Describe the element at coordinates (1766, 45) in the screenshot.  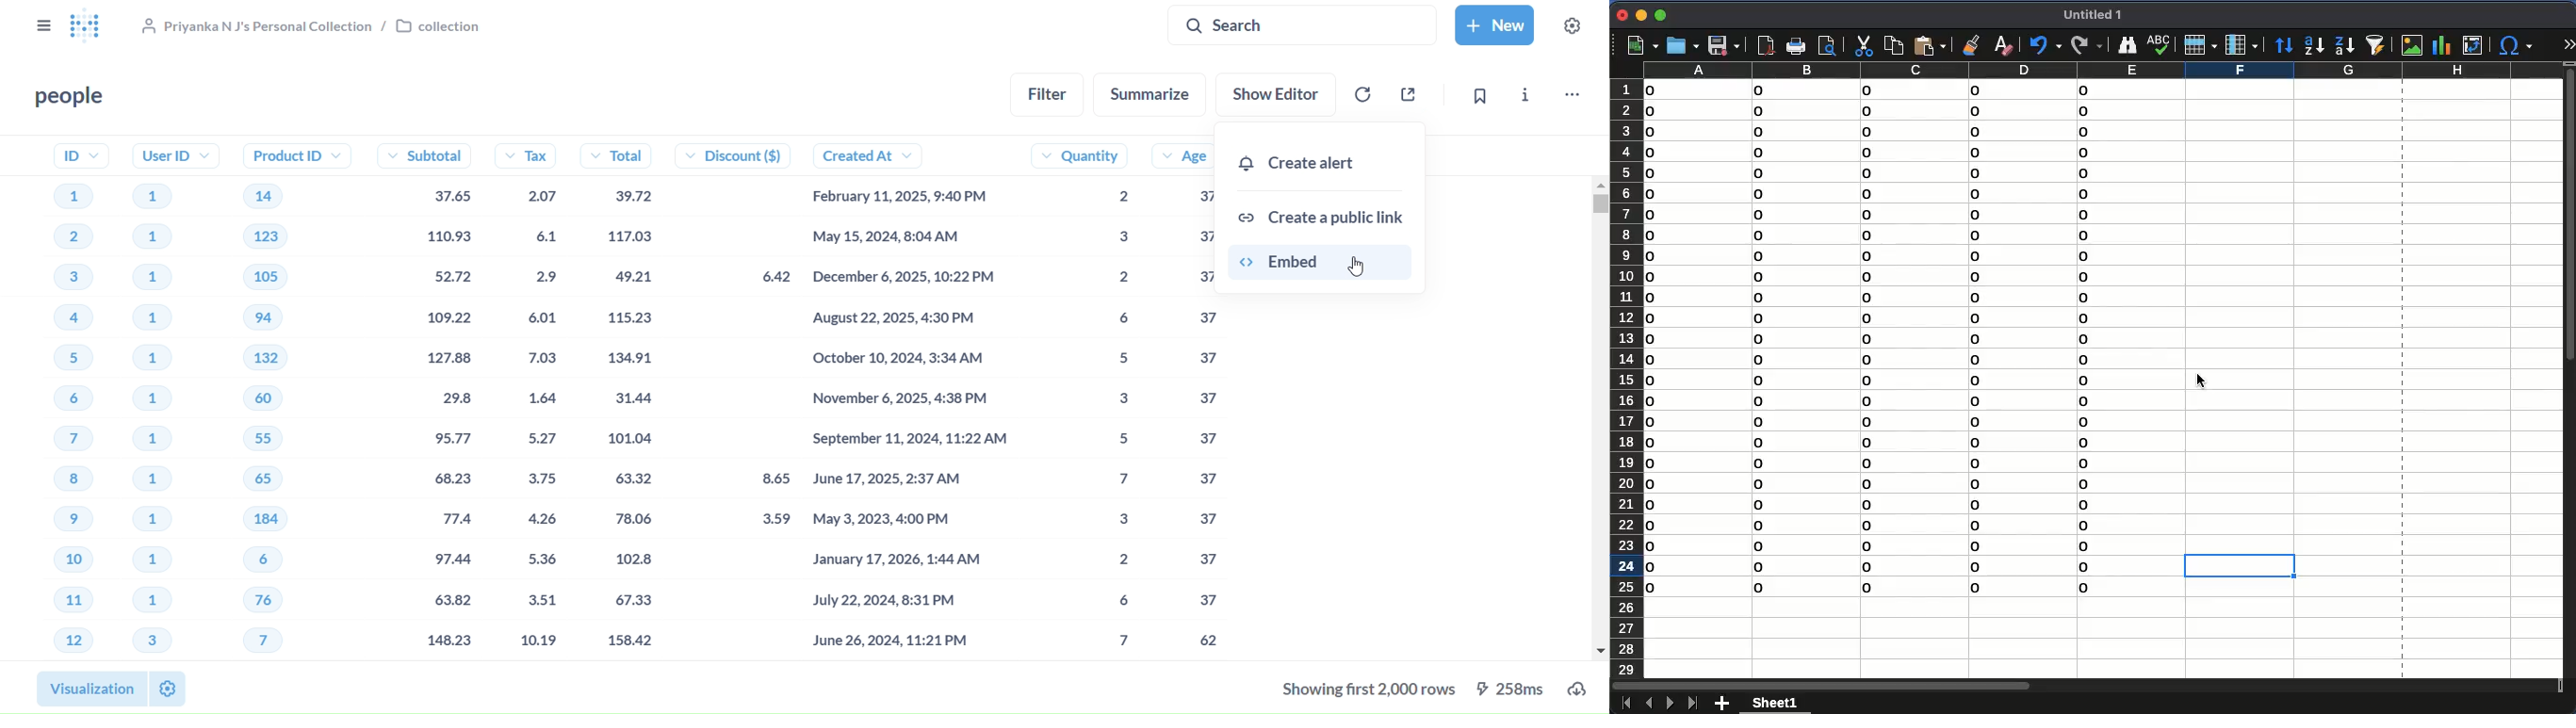
I see `pdf viewer` at that location.